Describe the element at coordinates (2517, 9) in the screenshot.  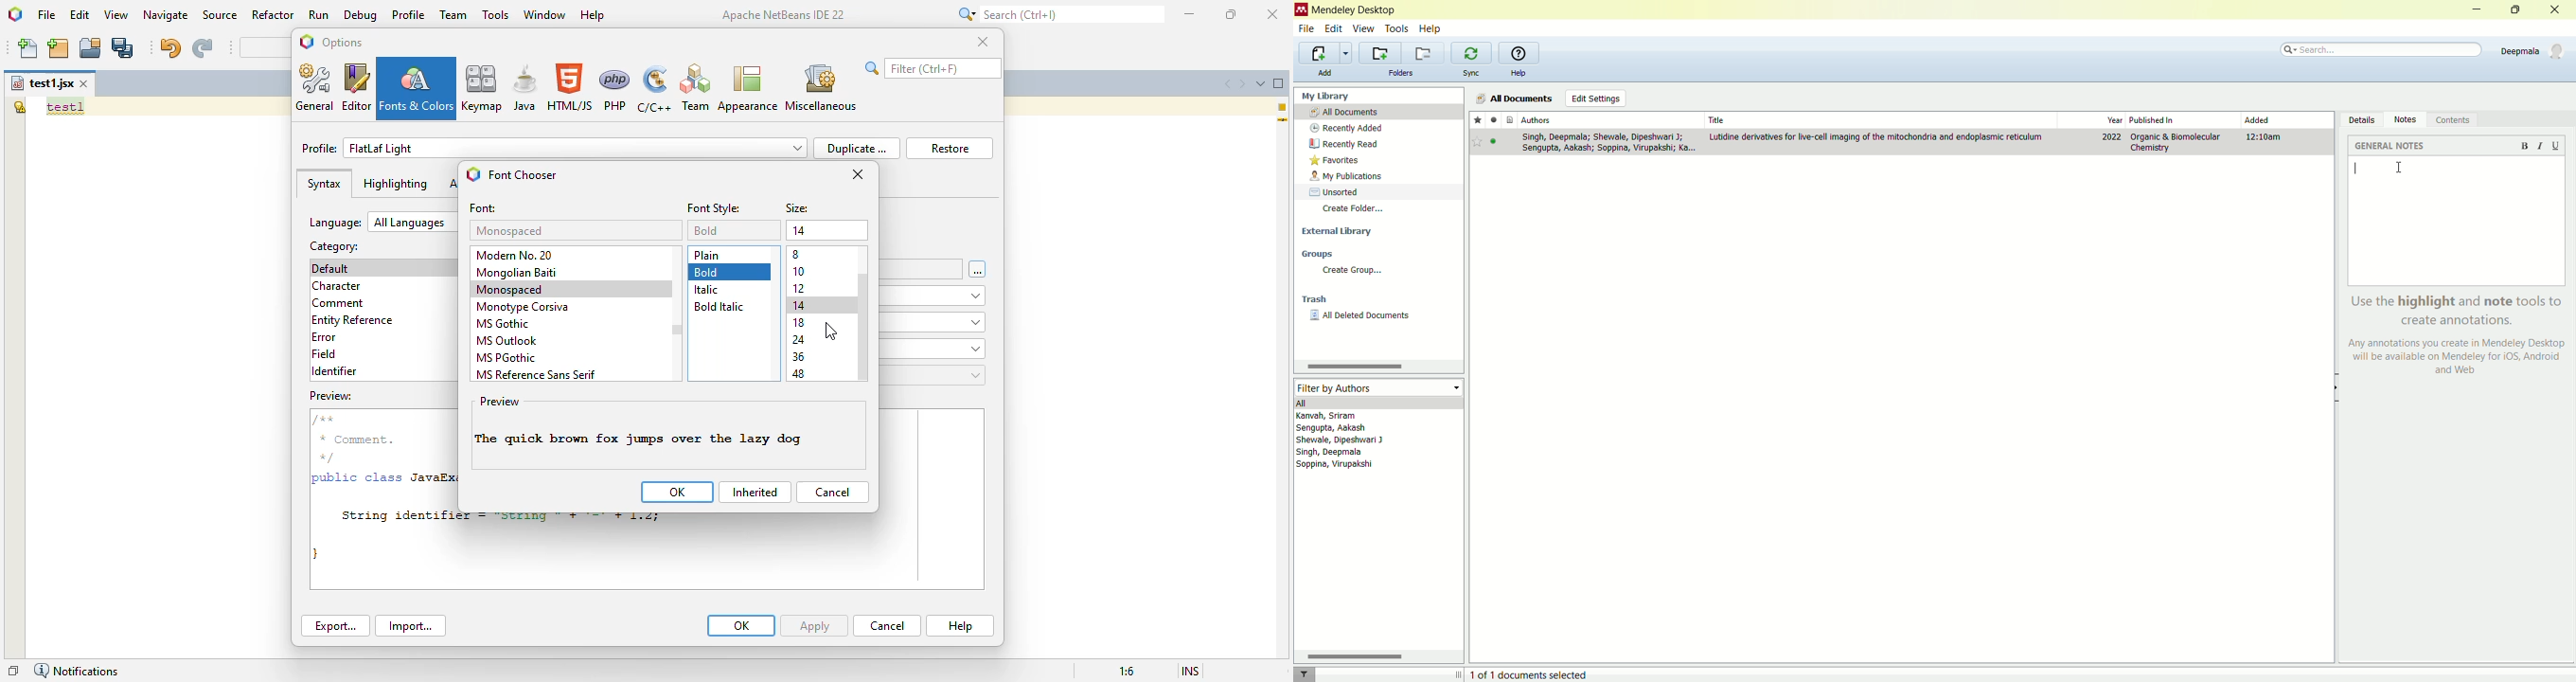
I see `maximize` at that location.